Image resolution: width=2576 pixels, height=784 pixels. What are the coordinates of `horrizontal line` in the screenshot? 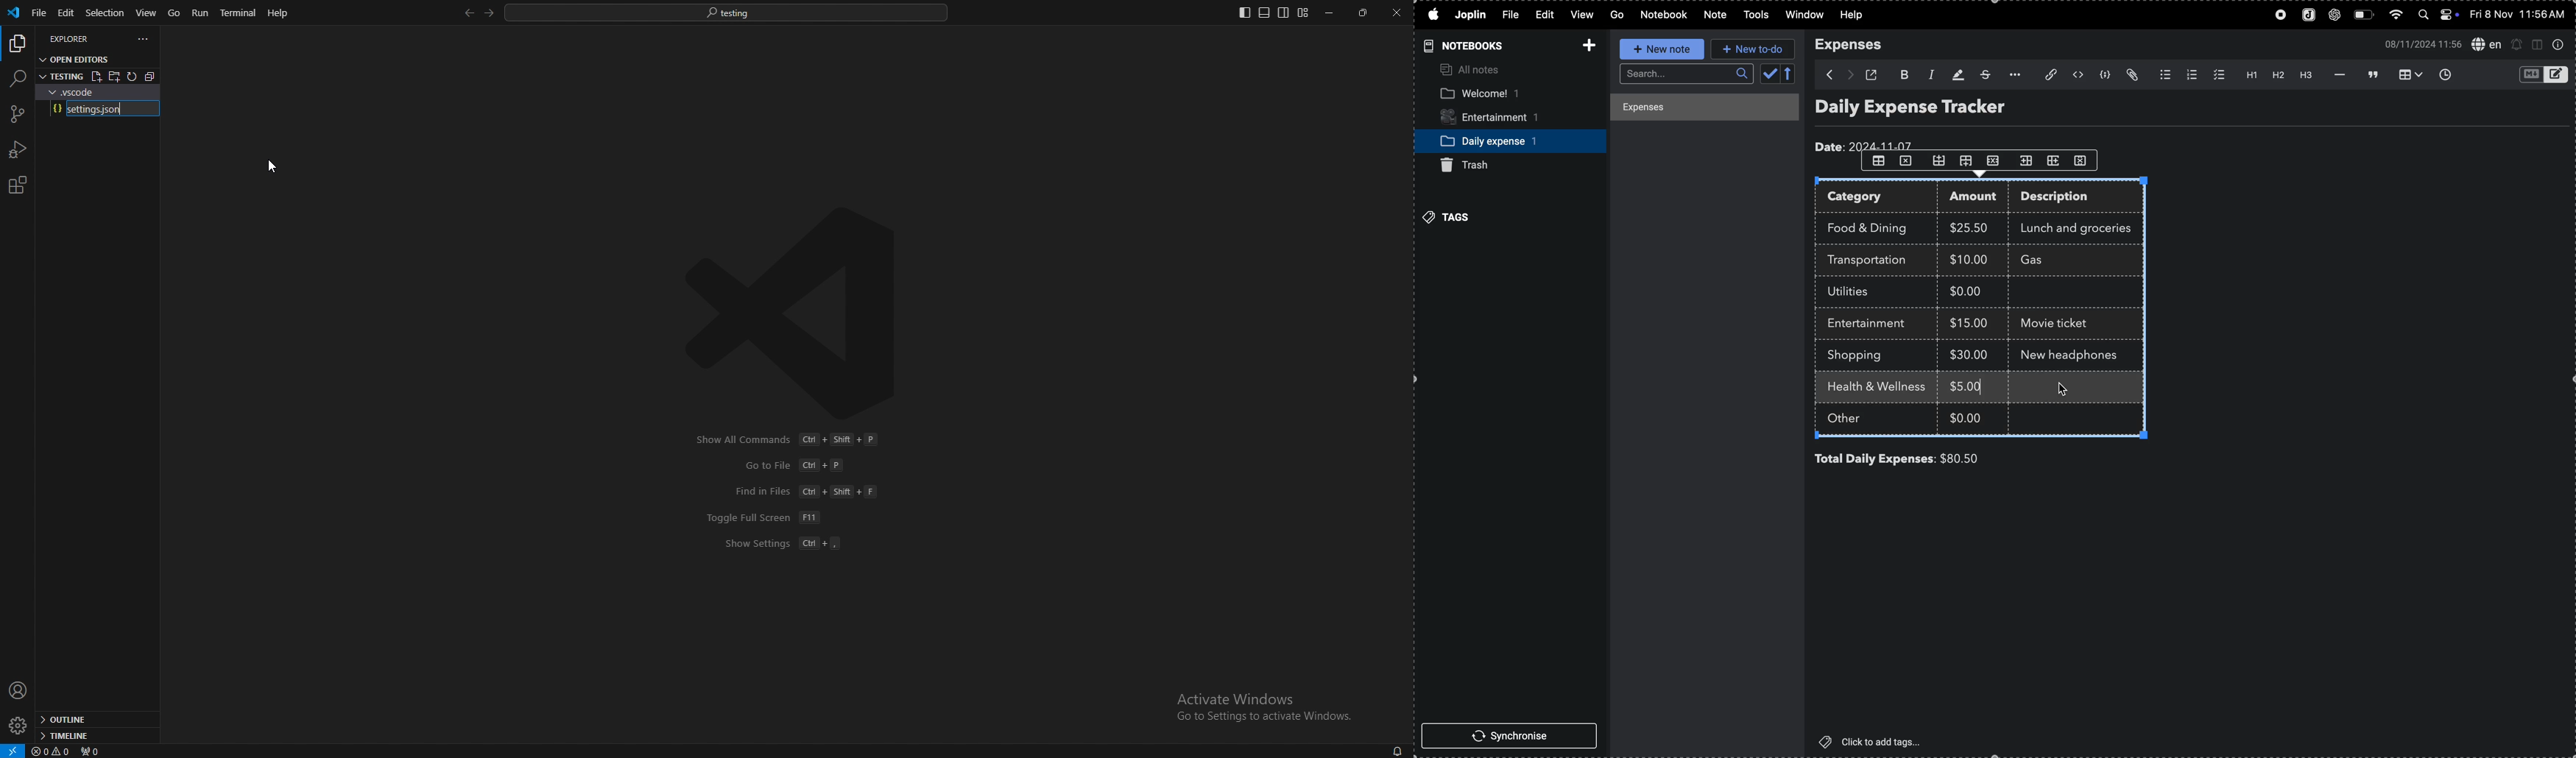 It's located at (2337, 74).